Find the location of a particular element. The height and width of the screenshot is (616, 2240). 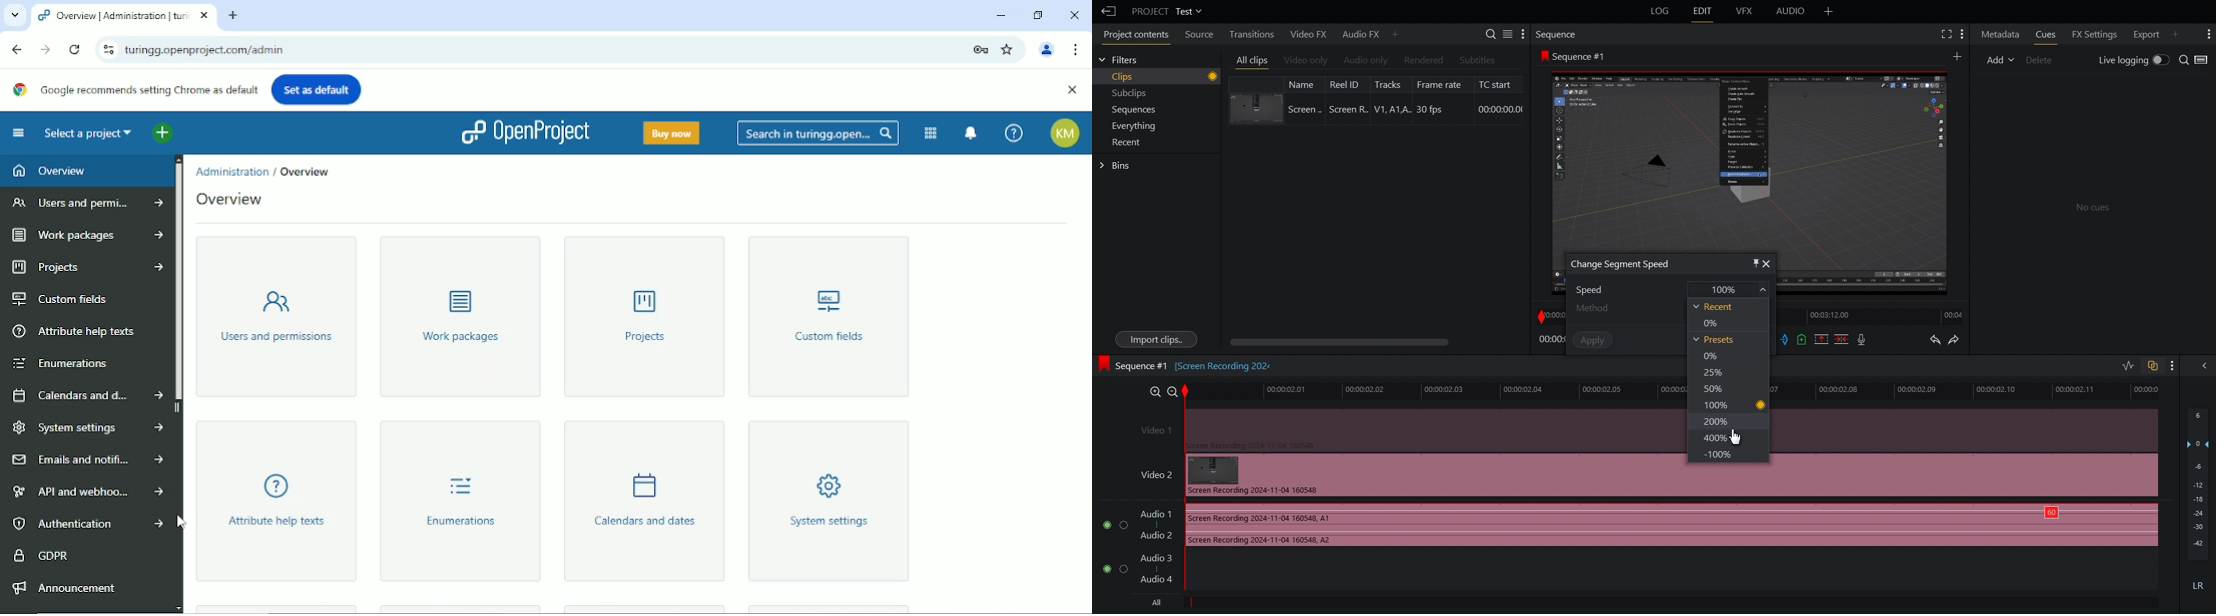

 is located at coordinates (1138, 125).